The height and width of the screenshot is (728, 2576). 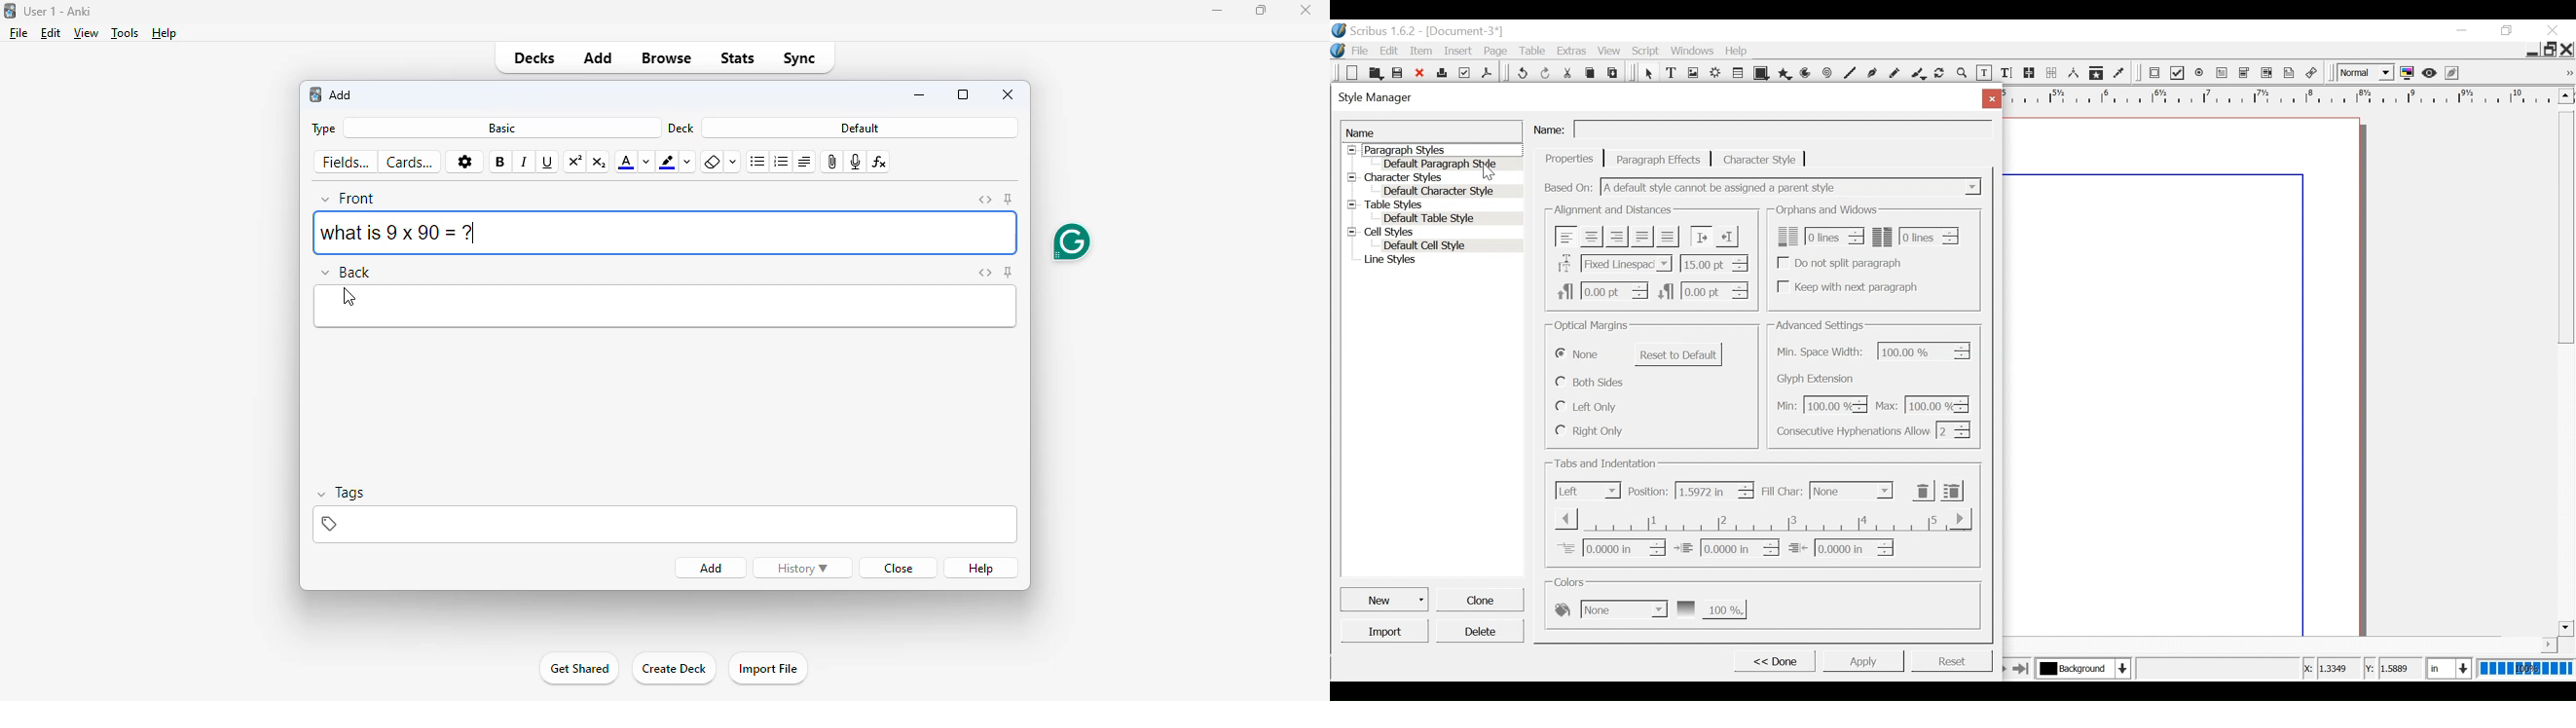 I want to click on text highlight color, so click(x=668, y=162).